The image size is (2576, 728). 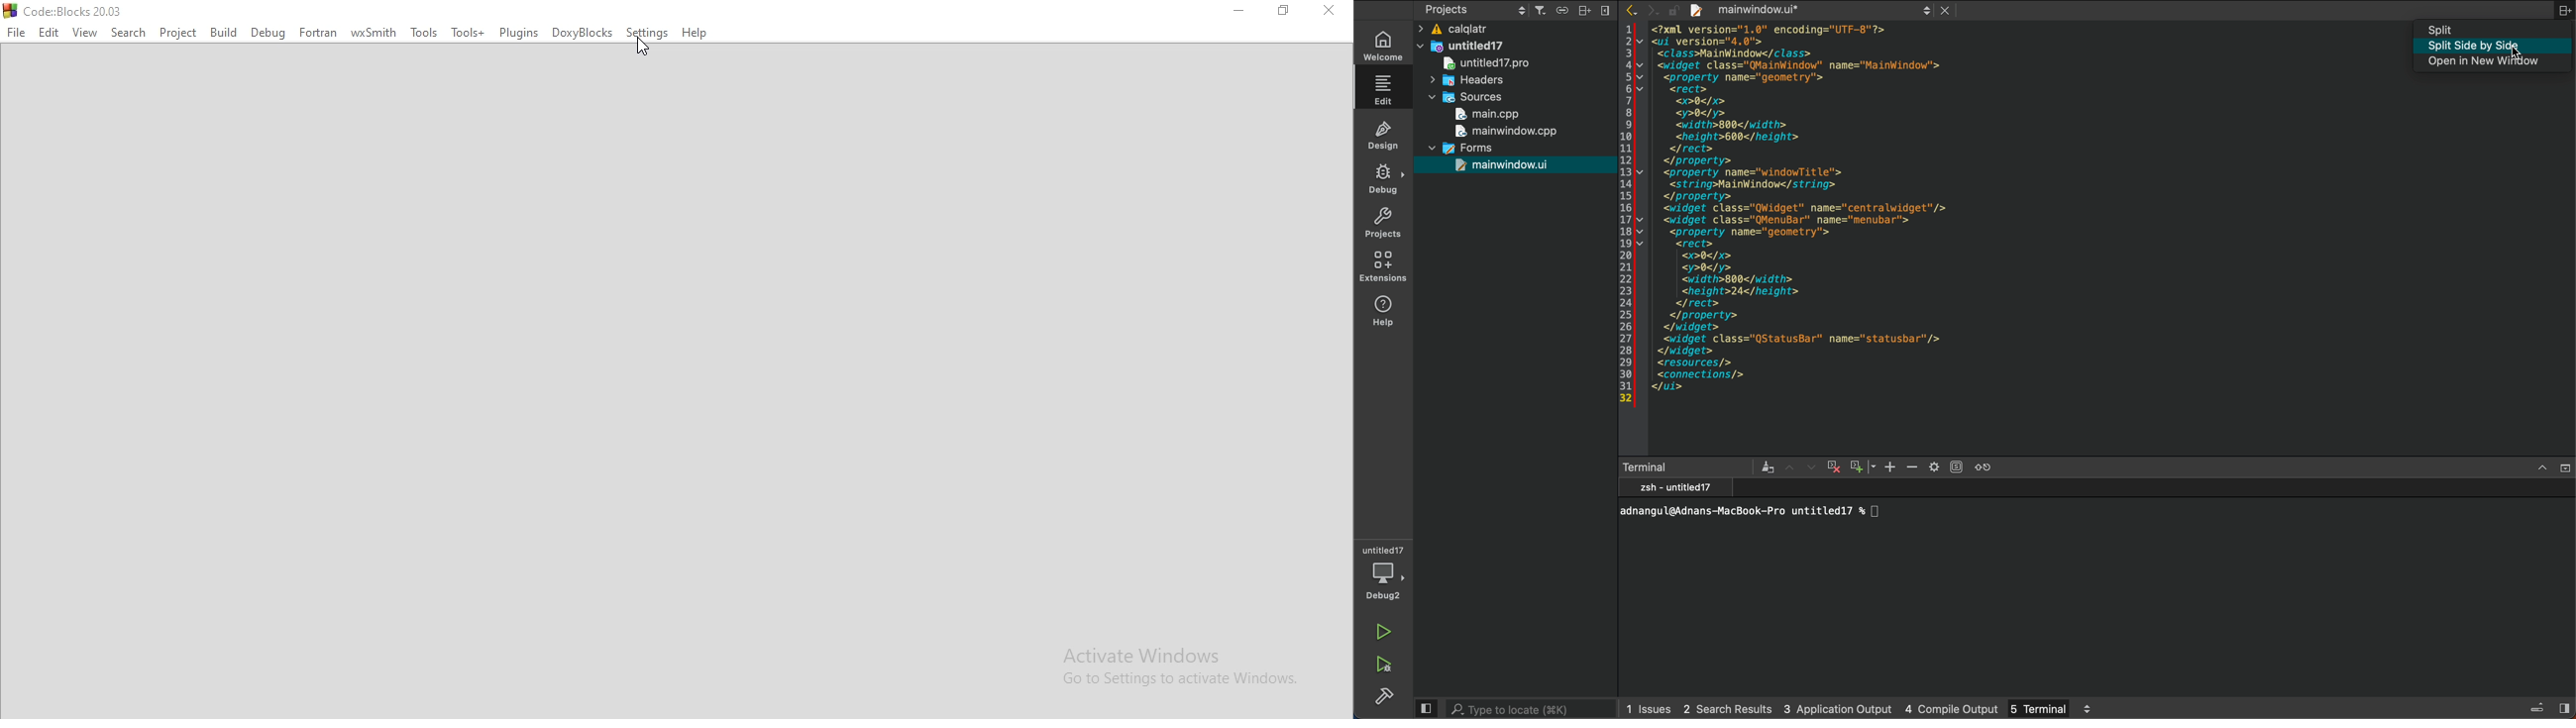 I want to click on Tools, so click(x=426, y=36).